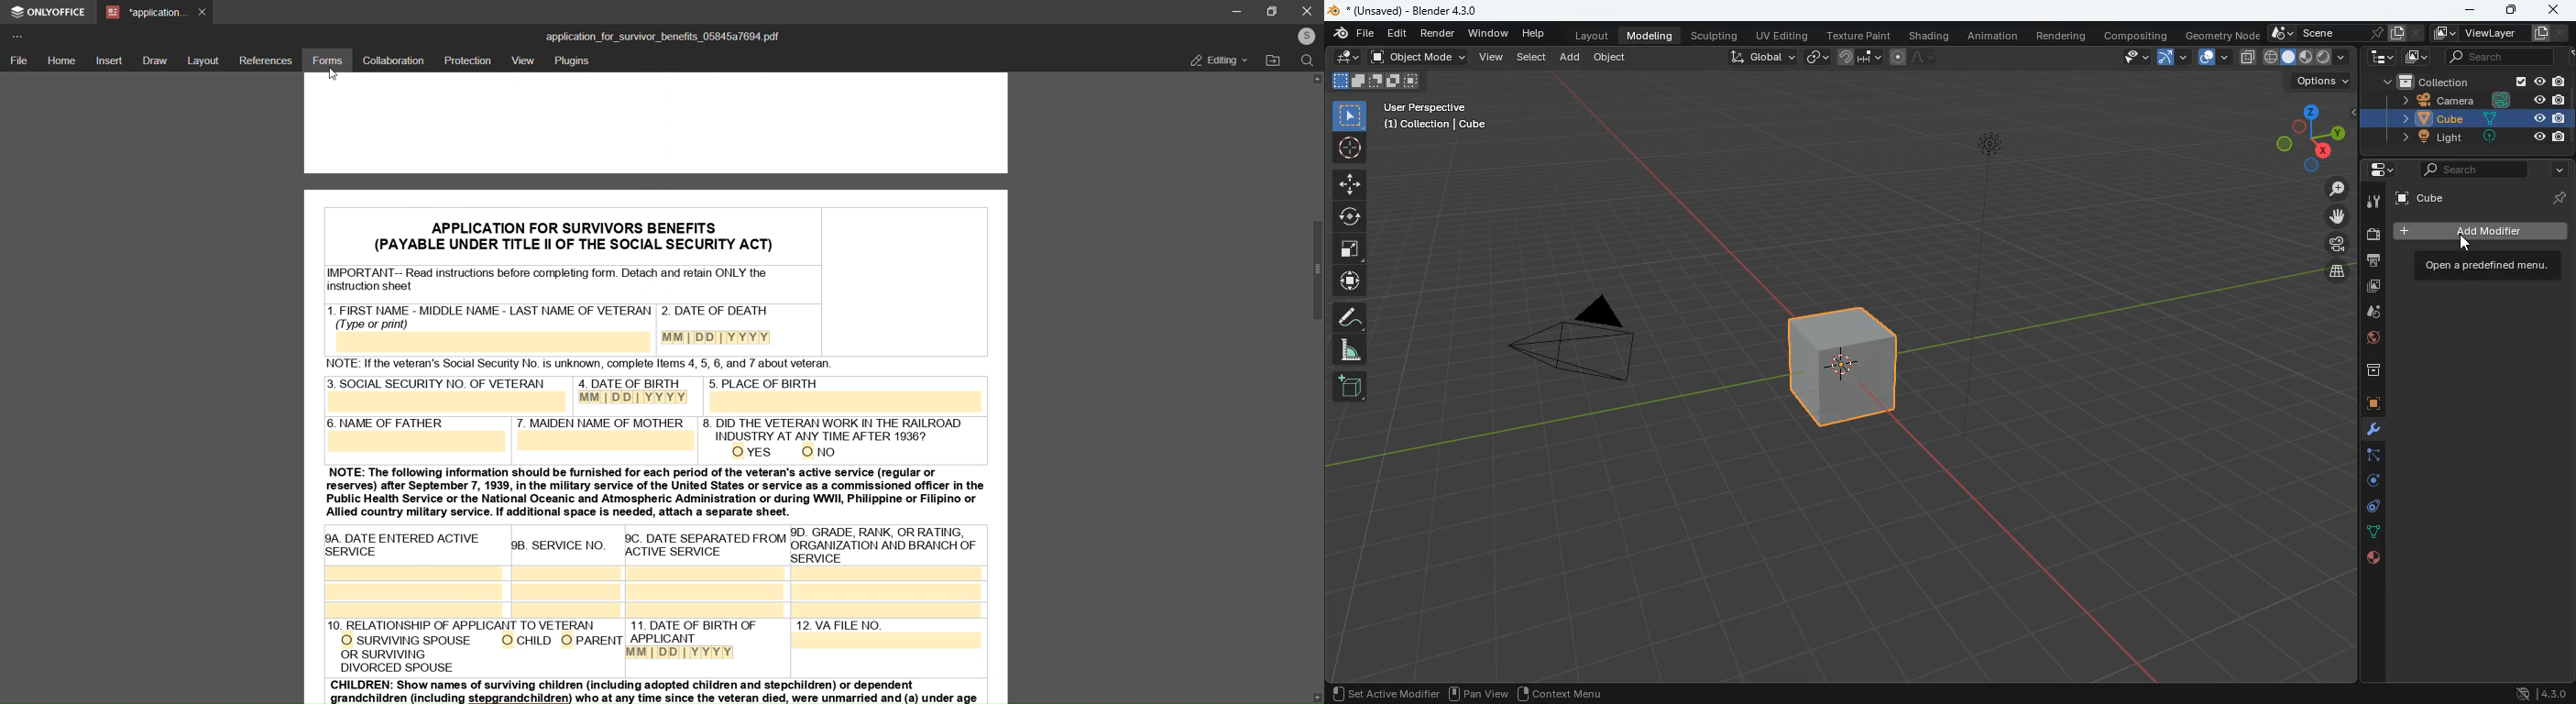 This screenshot has width=2576, height=728. Describe the element at coordinates (266, 60) in the screenshot. I see `references` at that location.